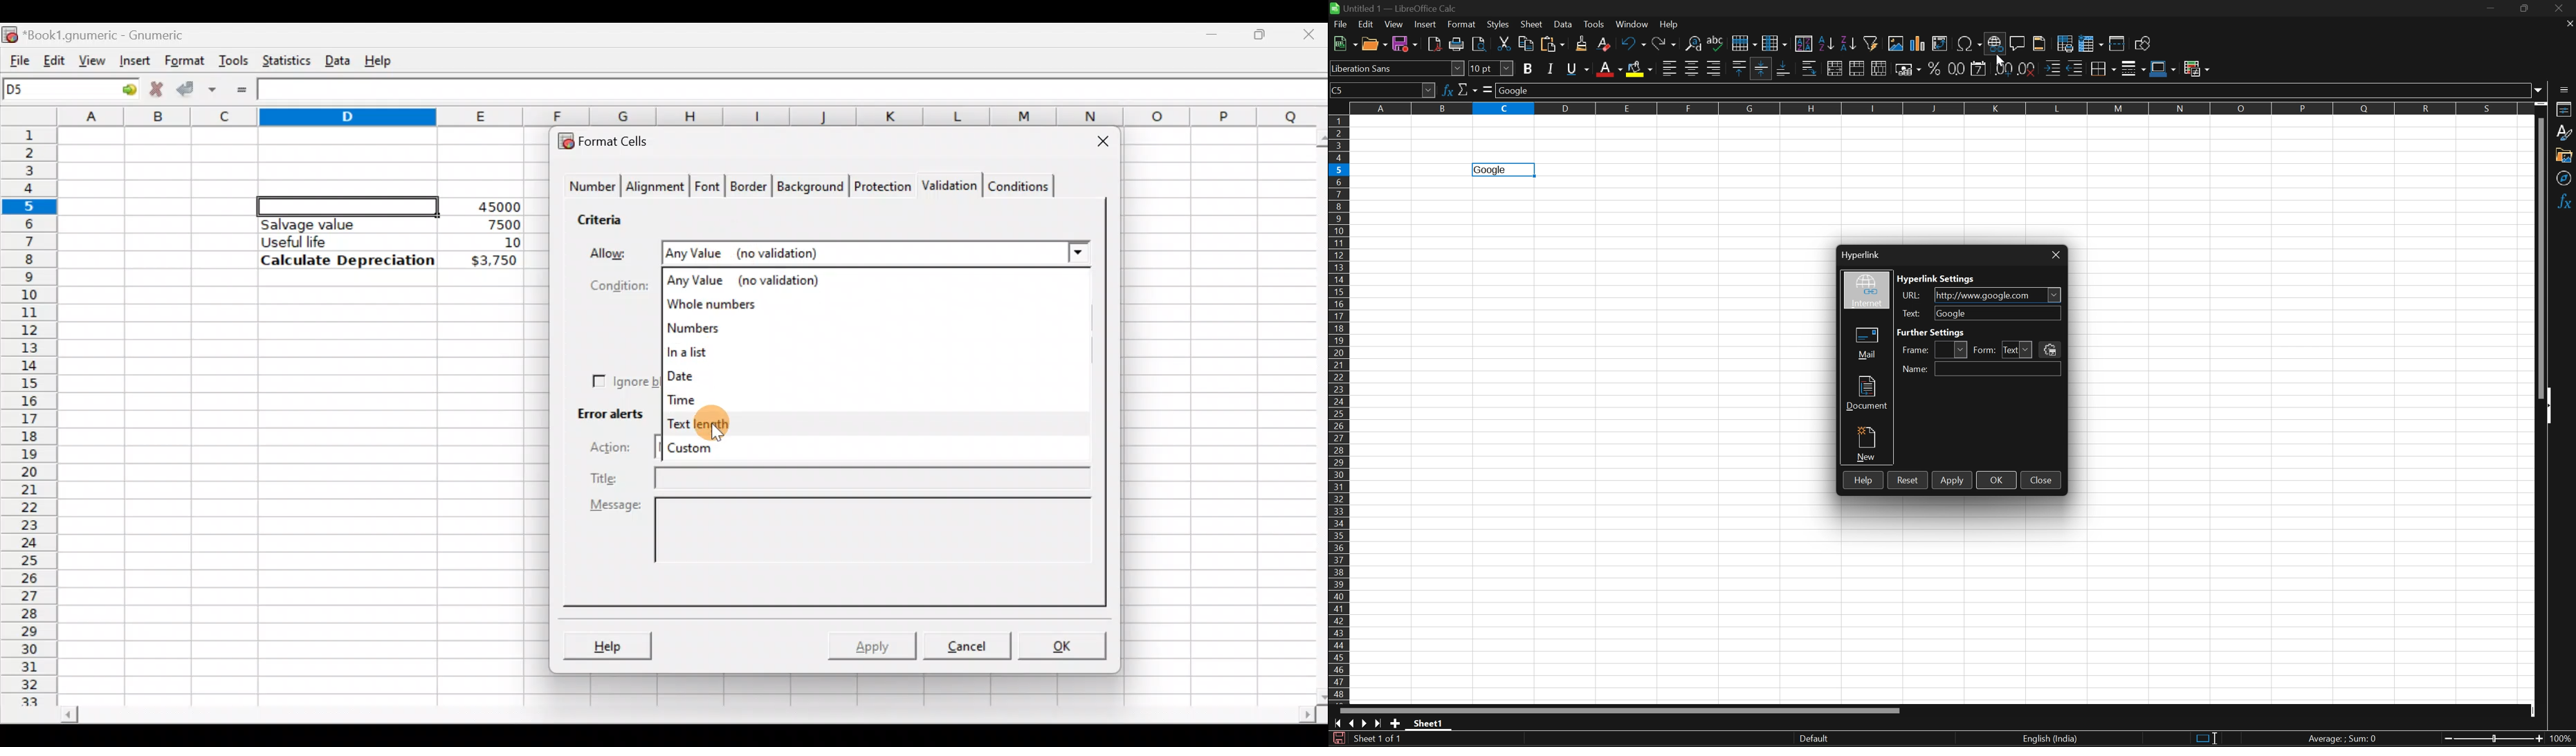 The image size is (2576, 756). What do you see at coordinates (1583, 44) in the screenshot?
I see `Clone formatting` at bounding box center [1583, 44].